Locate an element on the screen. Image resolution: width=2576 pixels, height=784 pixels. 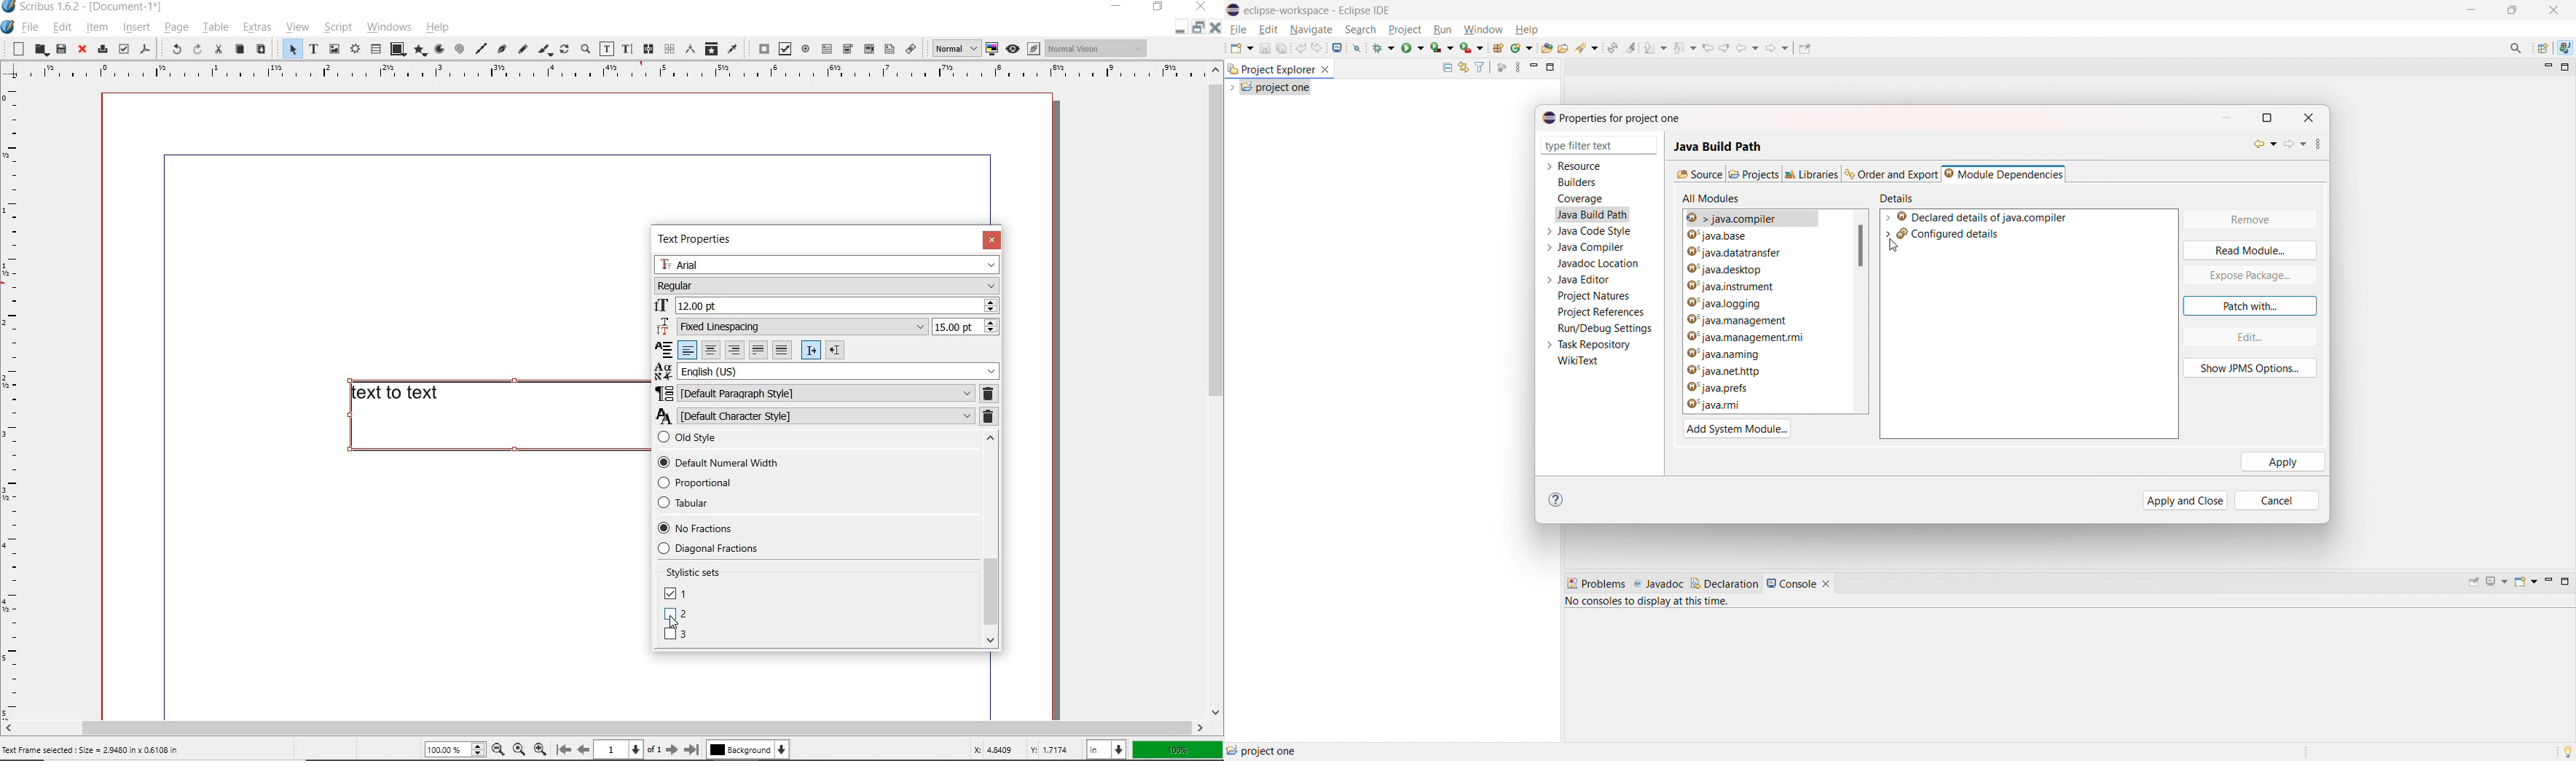
pdf combo box is located at coordinates (847, 49).